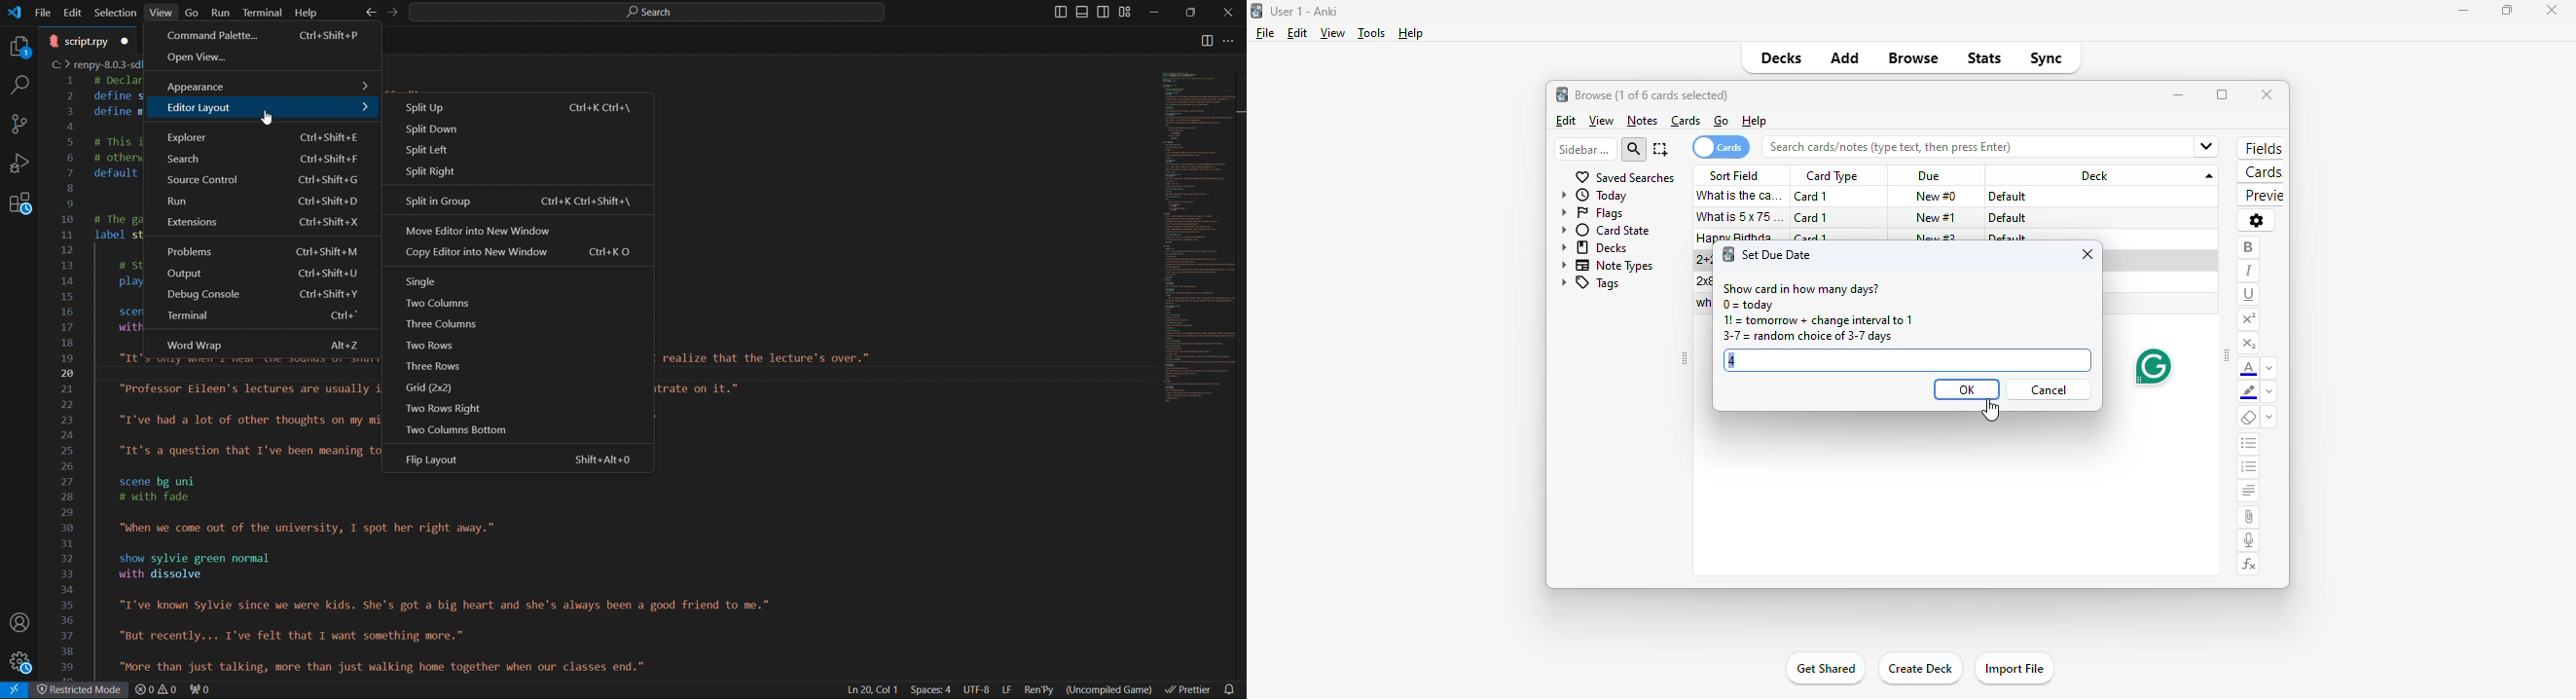 This screenshot has height=700, width=2576. What do you see at coordinates (1624, 177) in the screenshot?
I see `saved searches` at bounding box center [1624, 177].